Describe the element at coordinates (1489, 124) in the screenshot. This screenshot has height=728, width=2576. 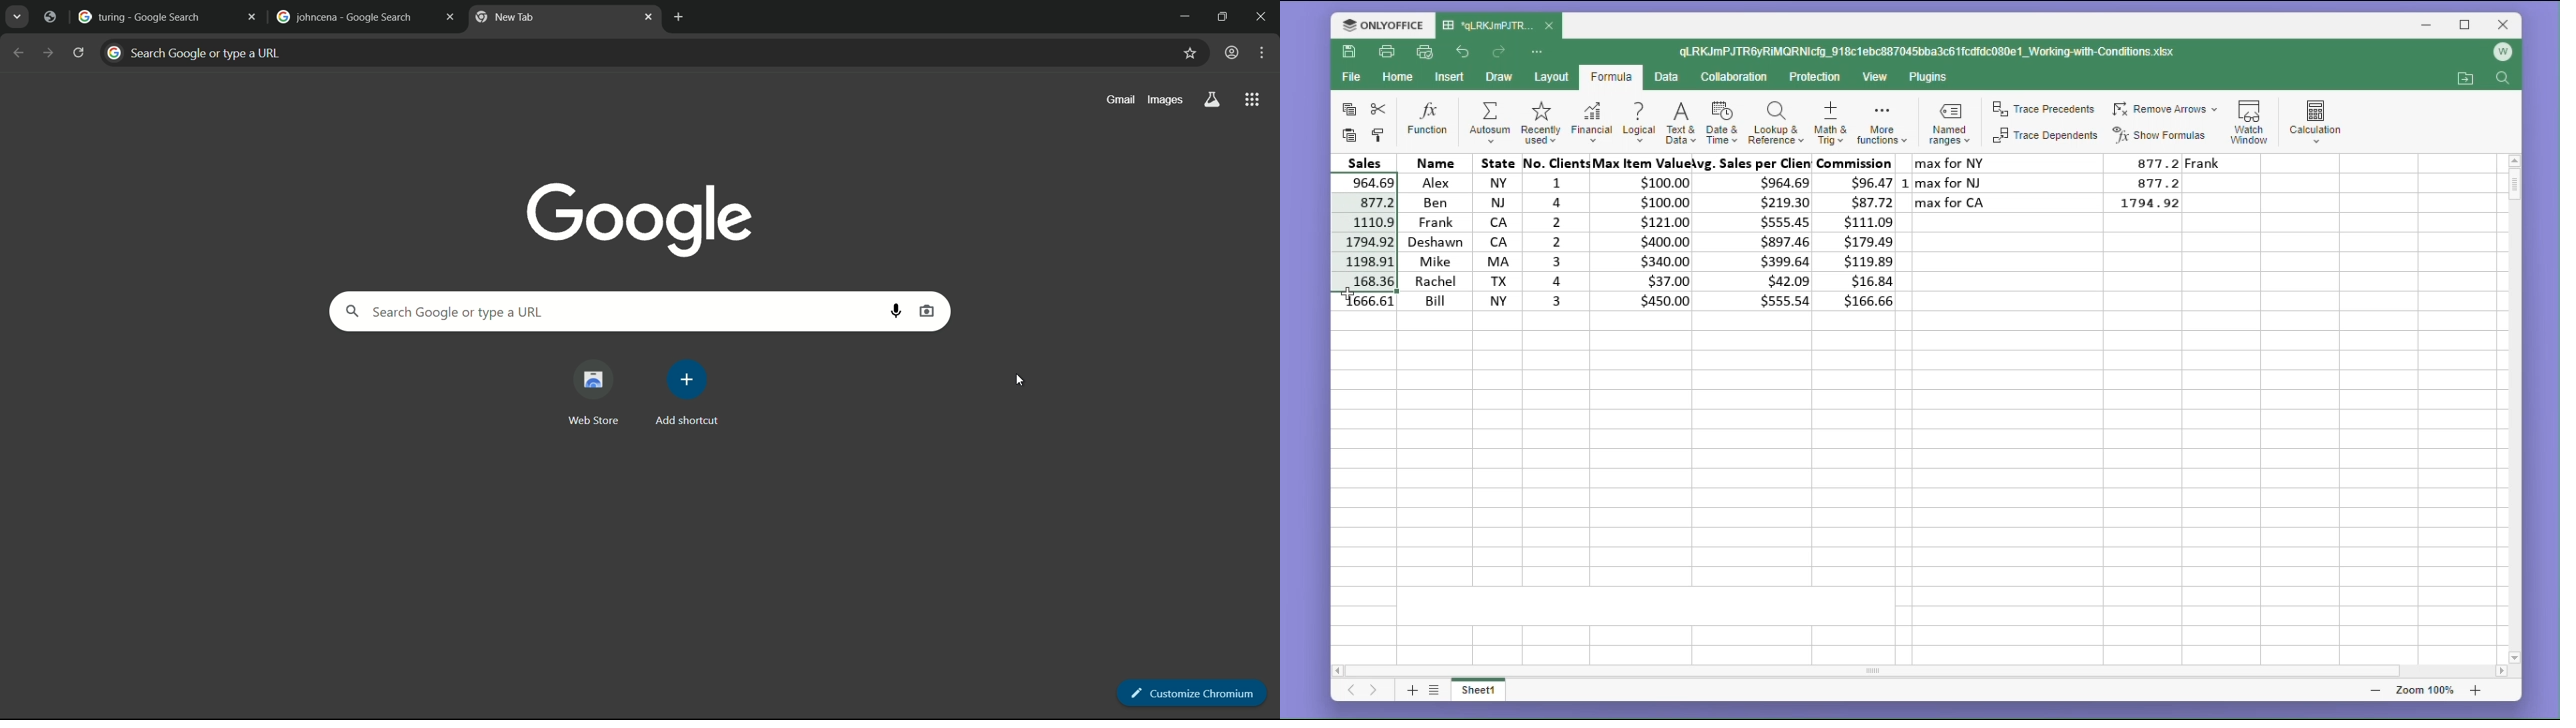
I see `autosum` at that location.